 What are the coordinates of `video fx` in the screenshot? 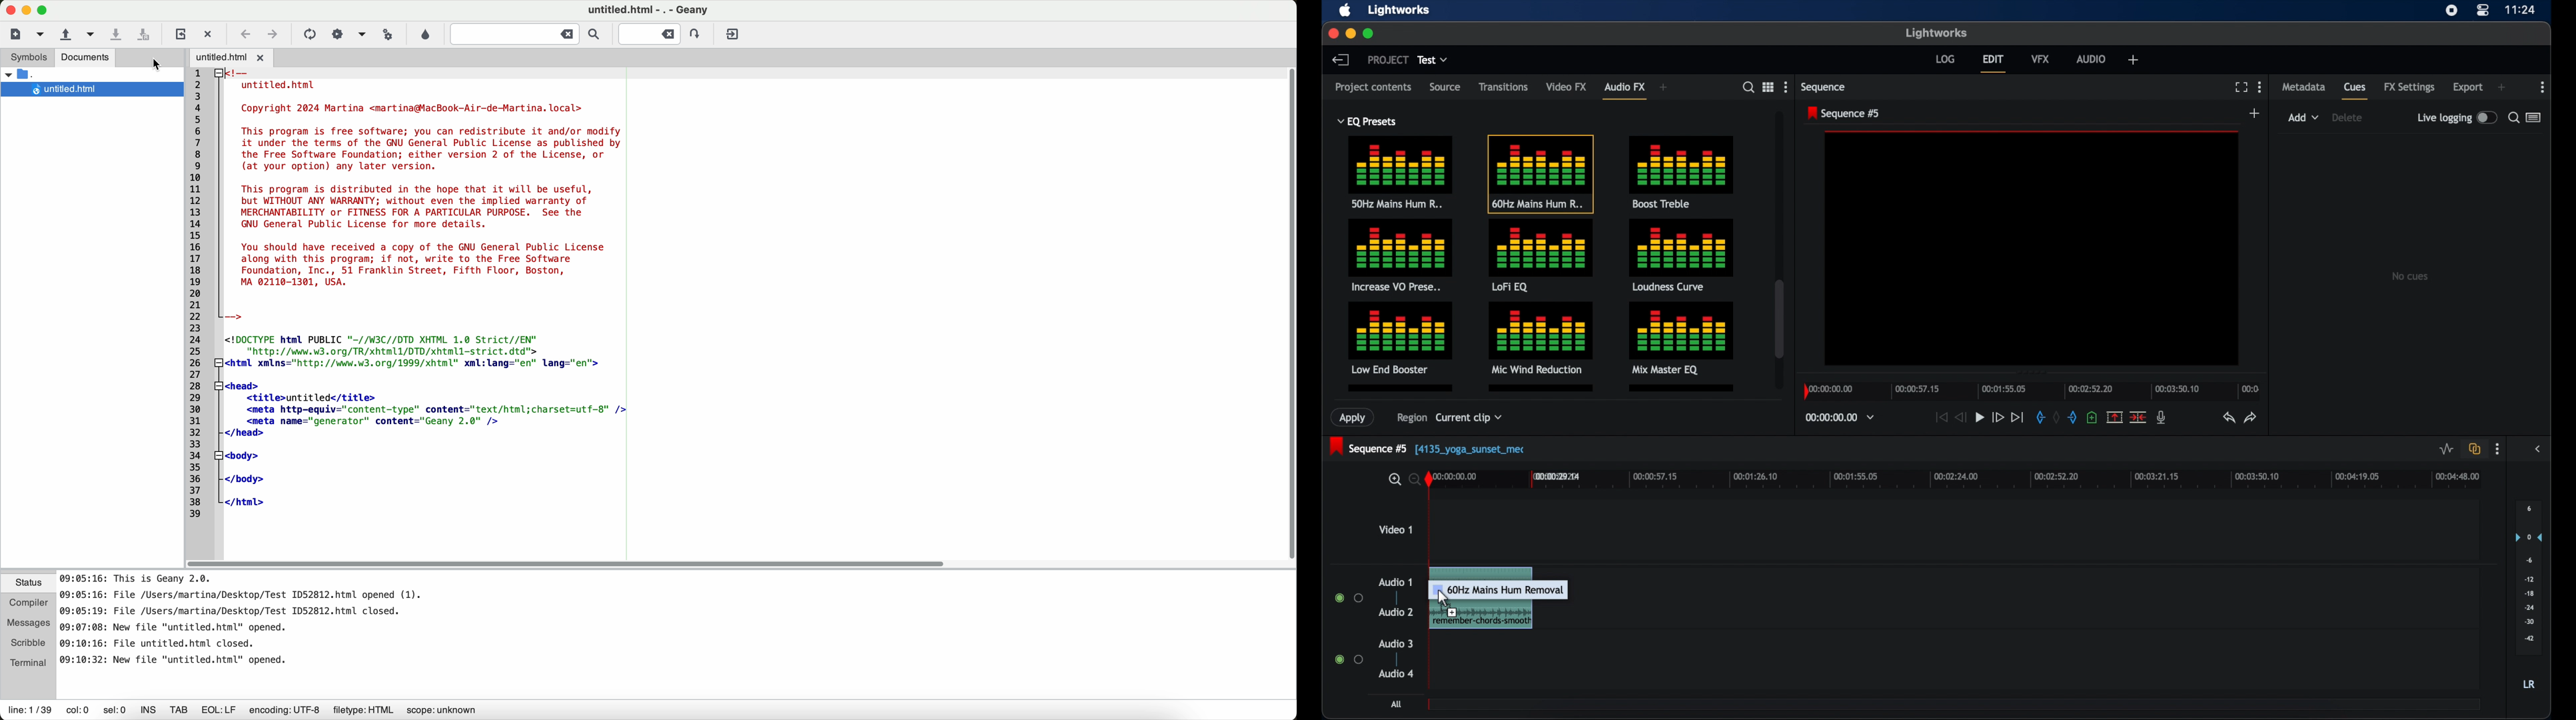 It's located at (1567, 87).